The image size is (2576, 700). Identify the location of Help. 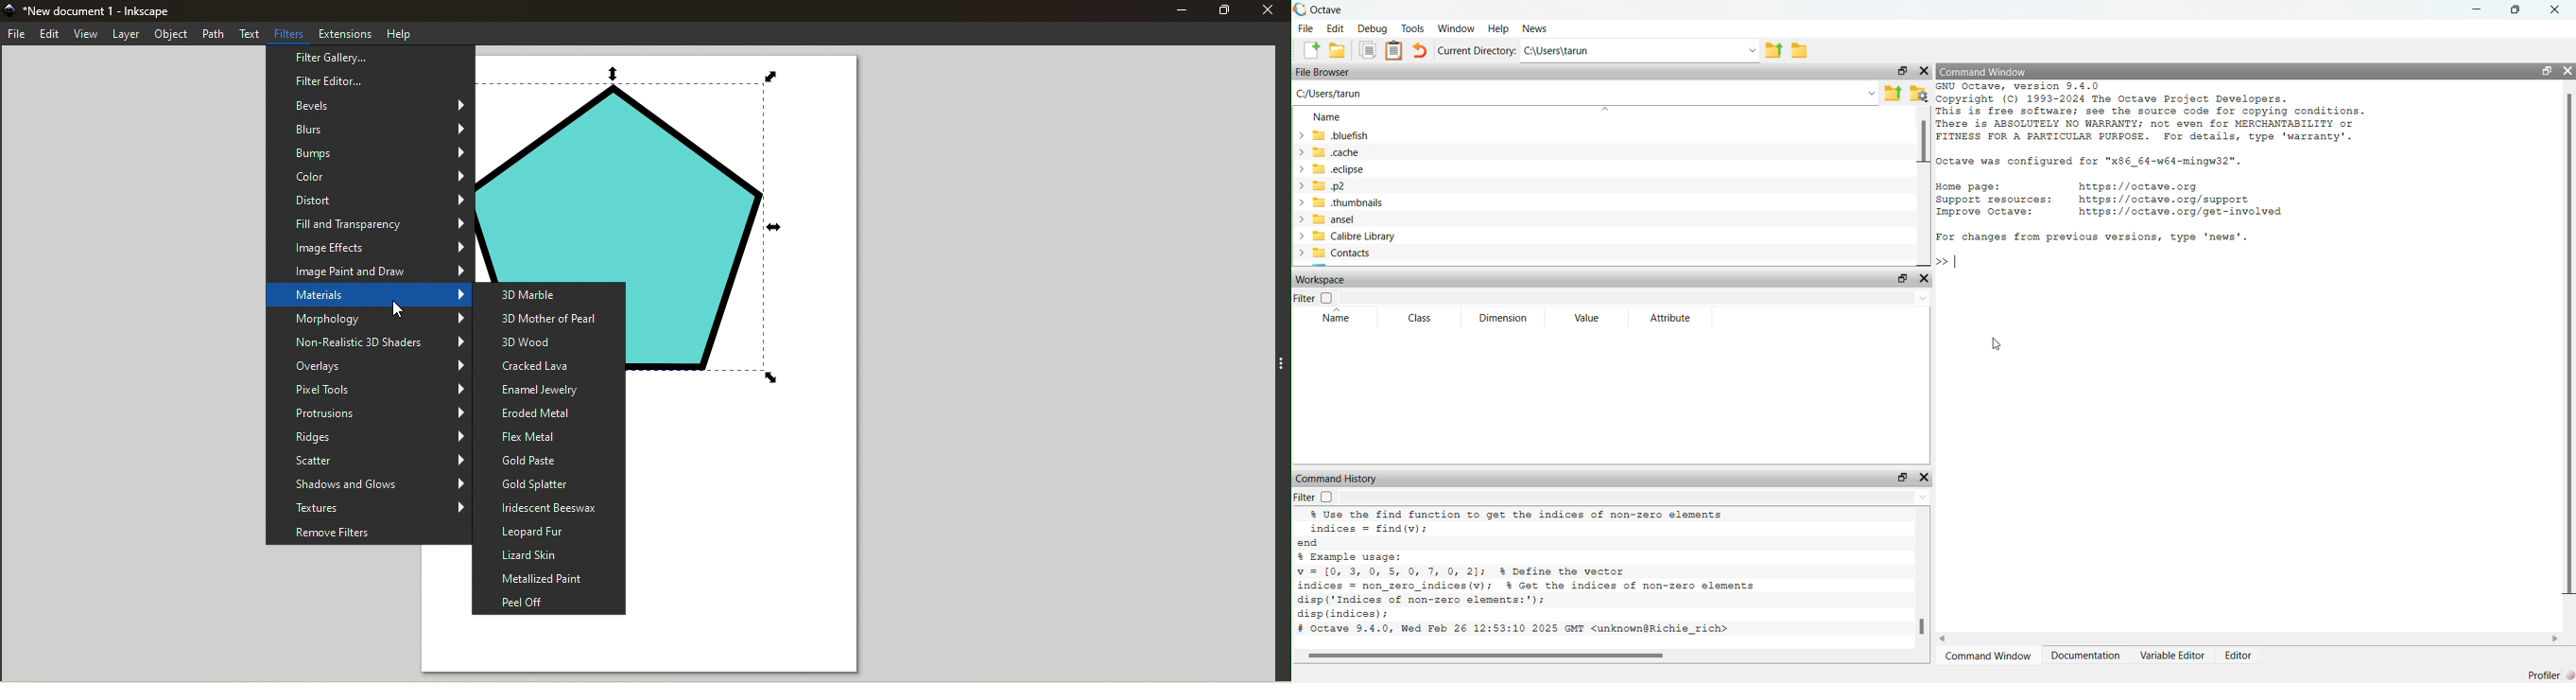
(1498, 29).